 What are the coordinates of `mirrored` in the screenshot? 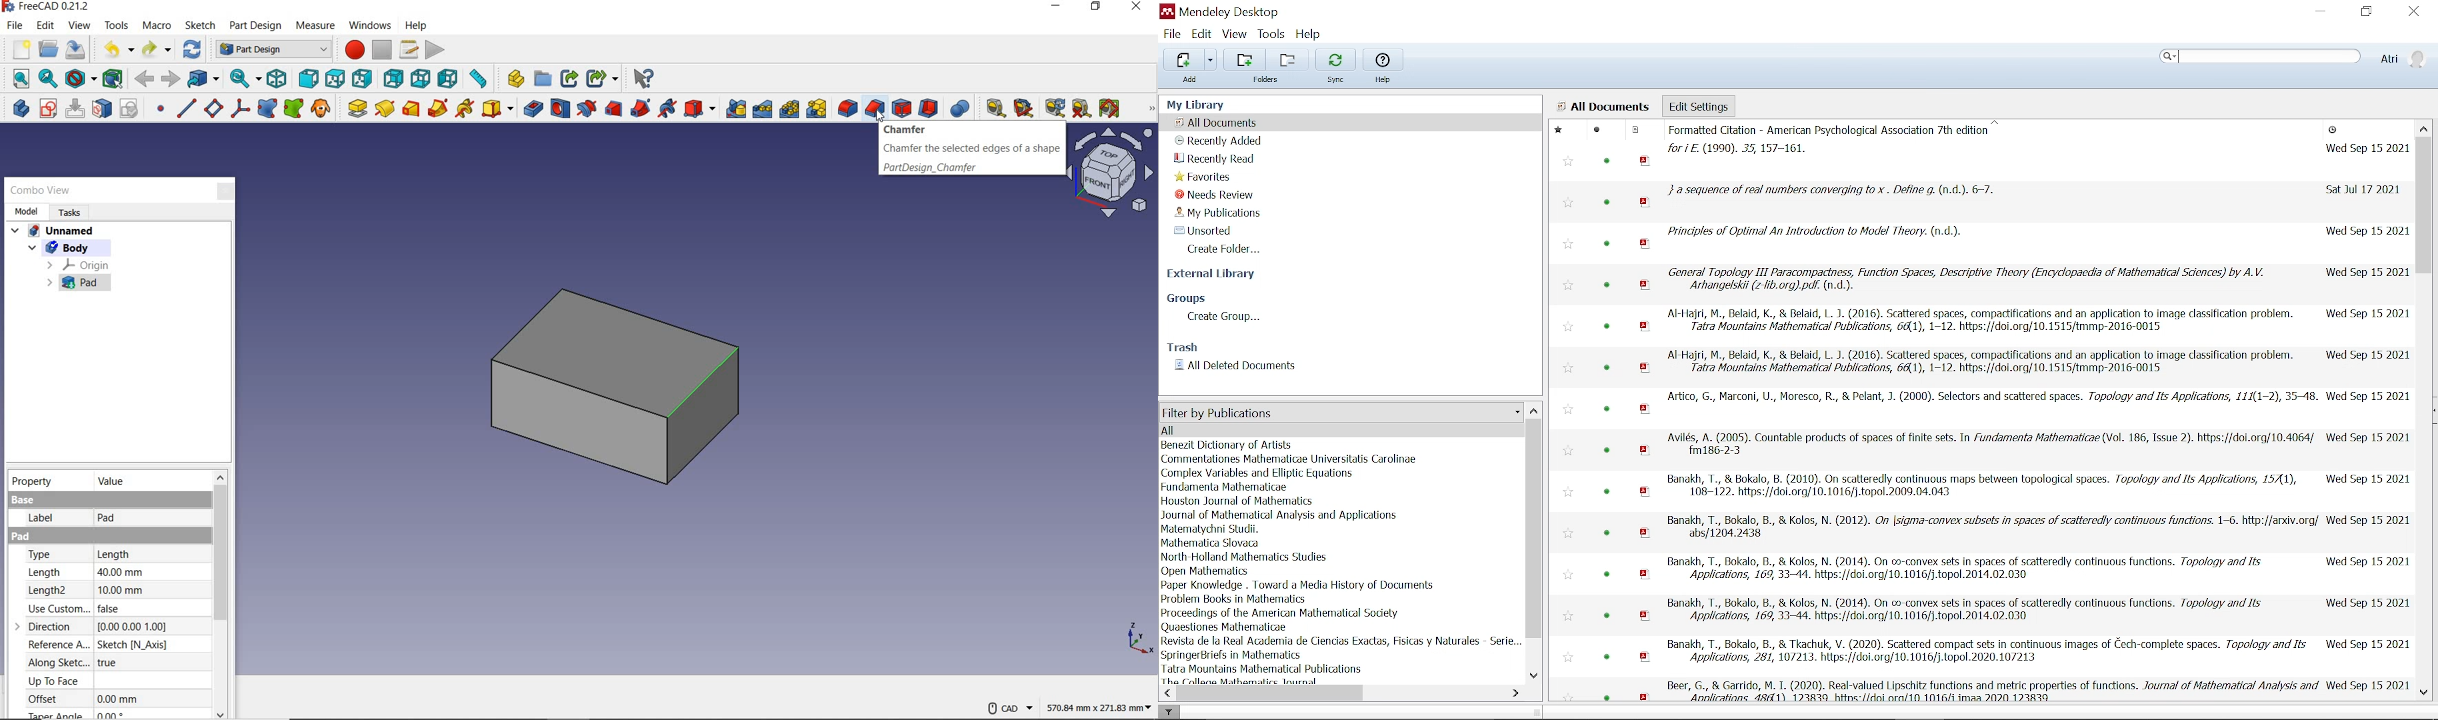 It's located at (737, 109).